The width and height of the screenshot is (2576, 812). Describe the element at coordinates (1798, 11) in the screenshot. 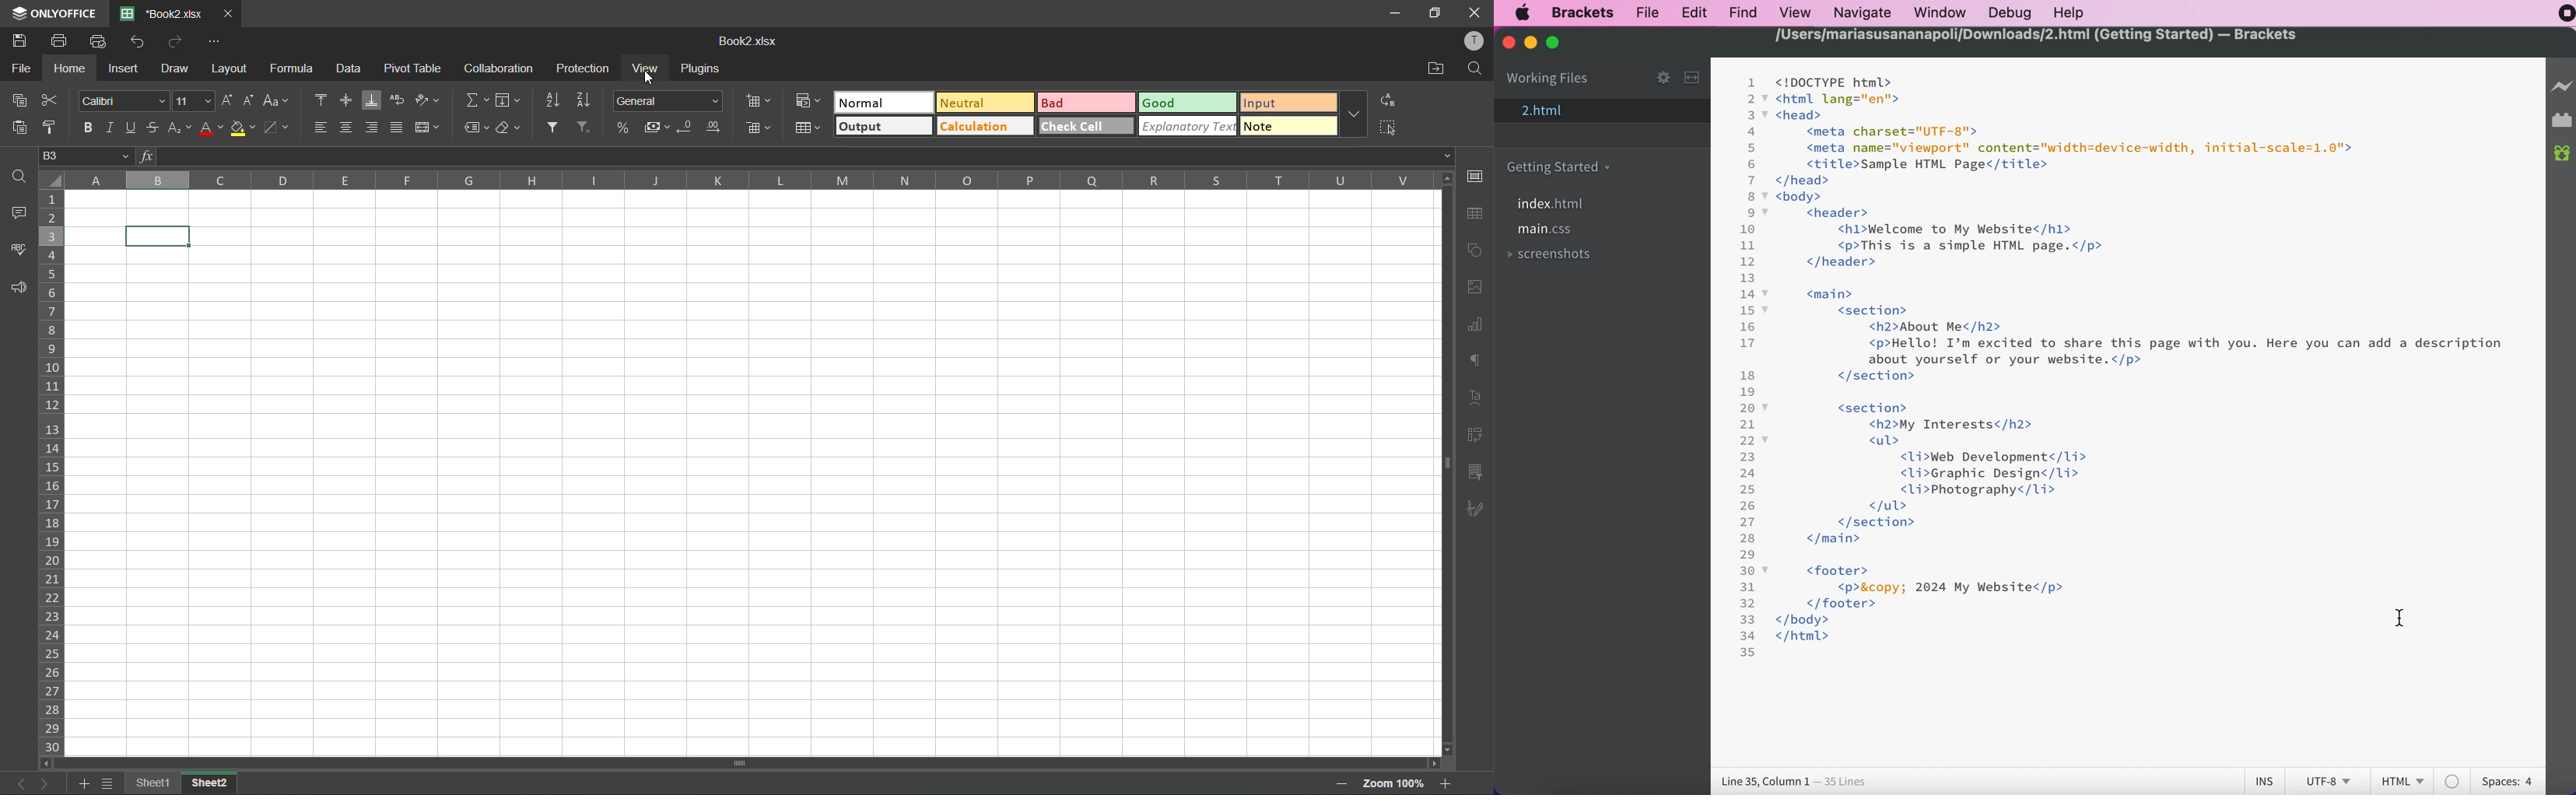

I see `view` at that location.